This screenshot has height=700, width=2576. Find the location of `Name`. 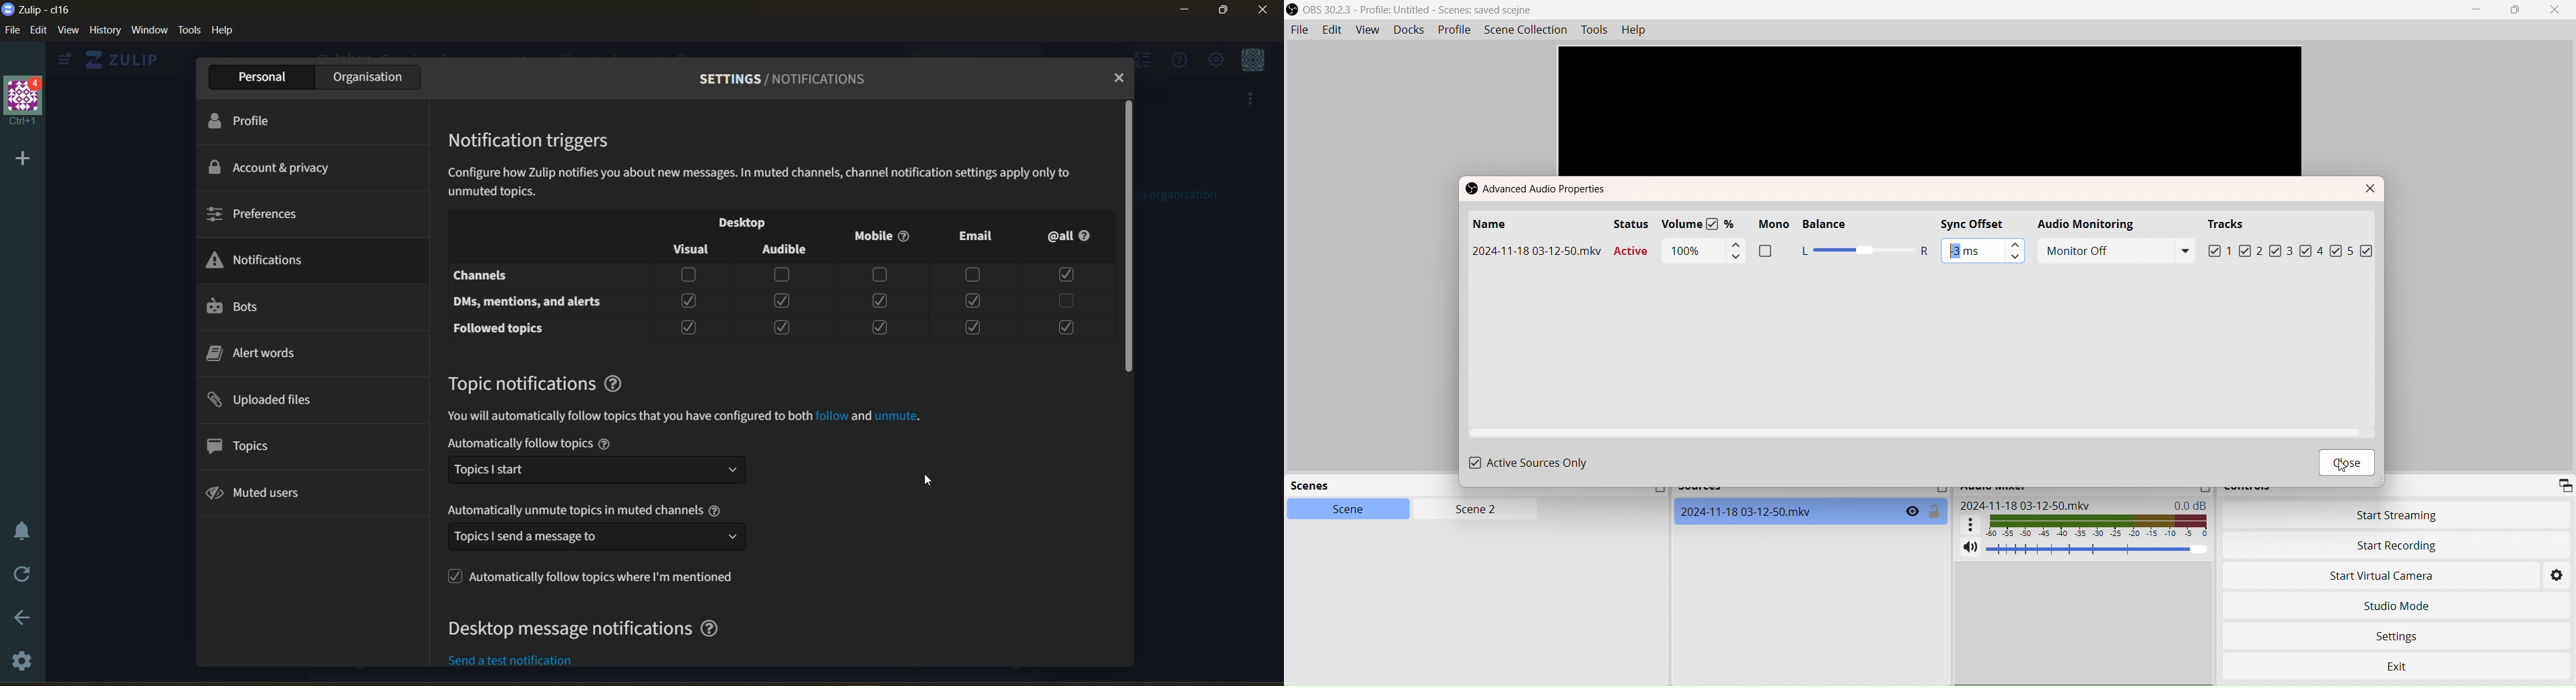

Name is located at coordinates (1536, 252).